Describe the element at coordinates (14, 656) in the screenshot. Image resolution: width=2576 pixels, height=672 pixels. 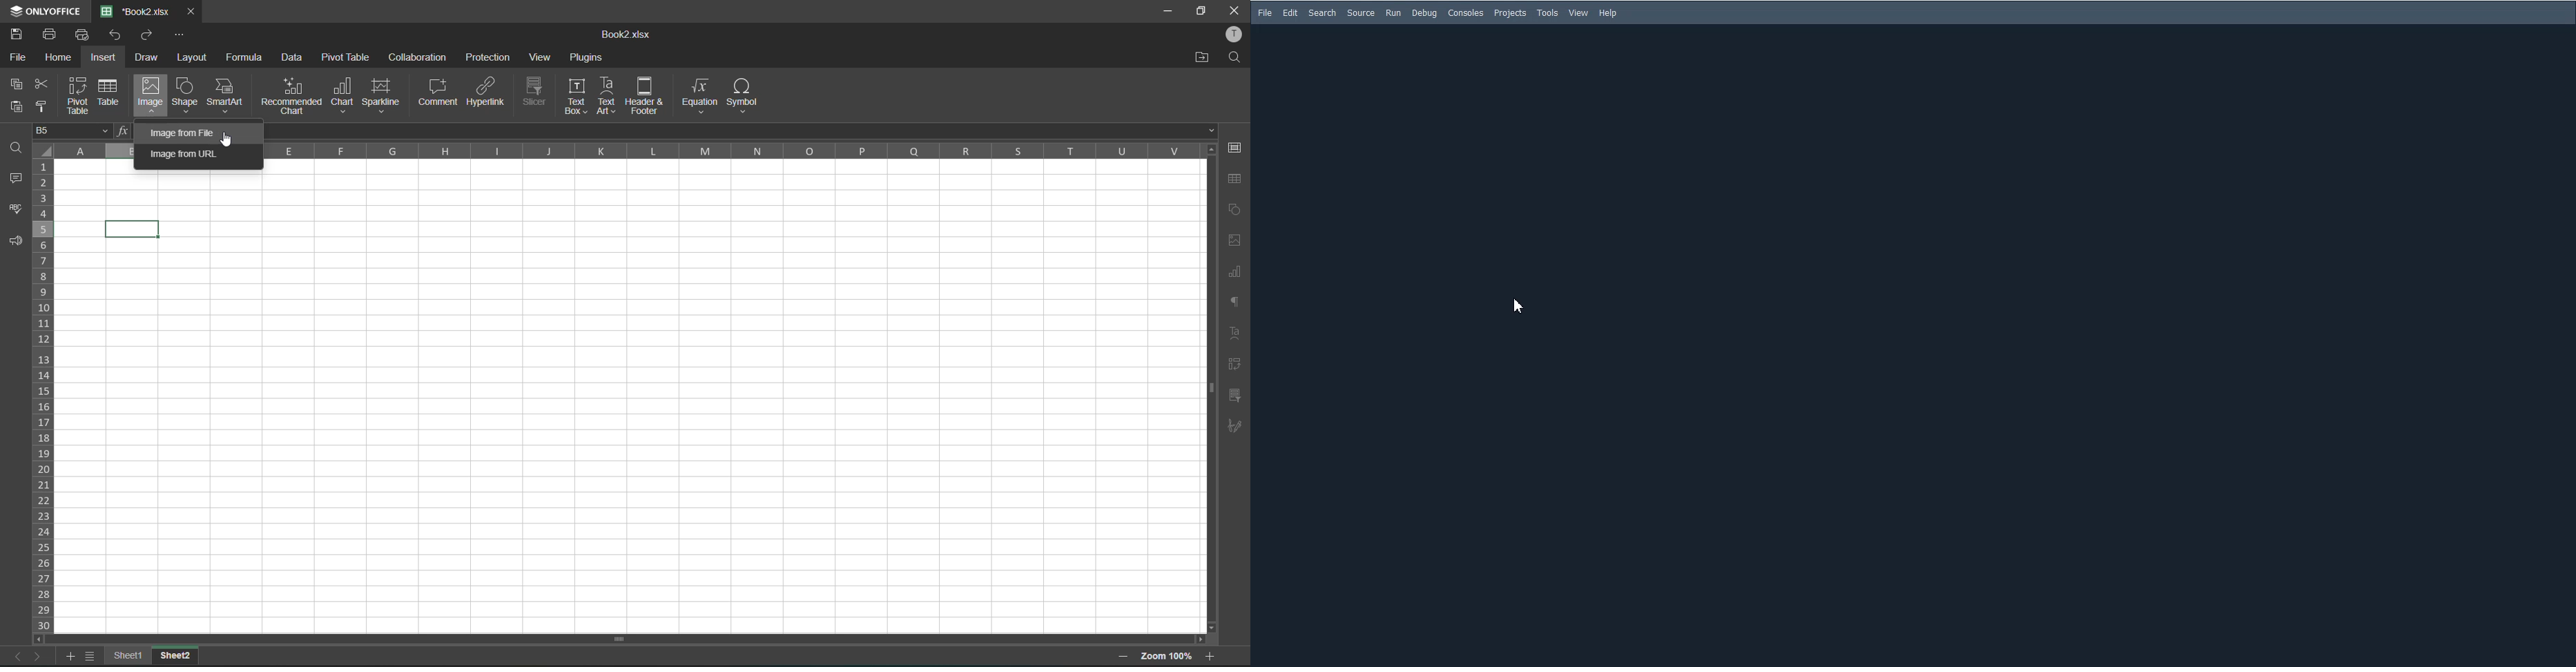
I see `previous` at that location.